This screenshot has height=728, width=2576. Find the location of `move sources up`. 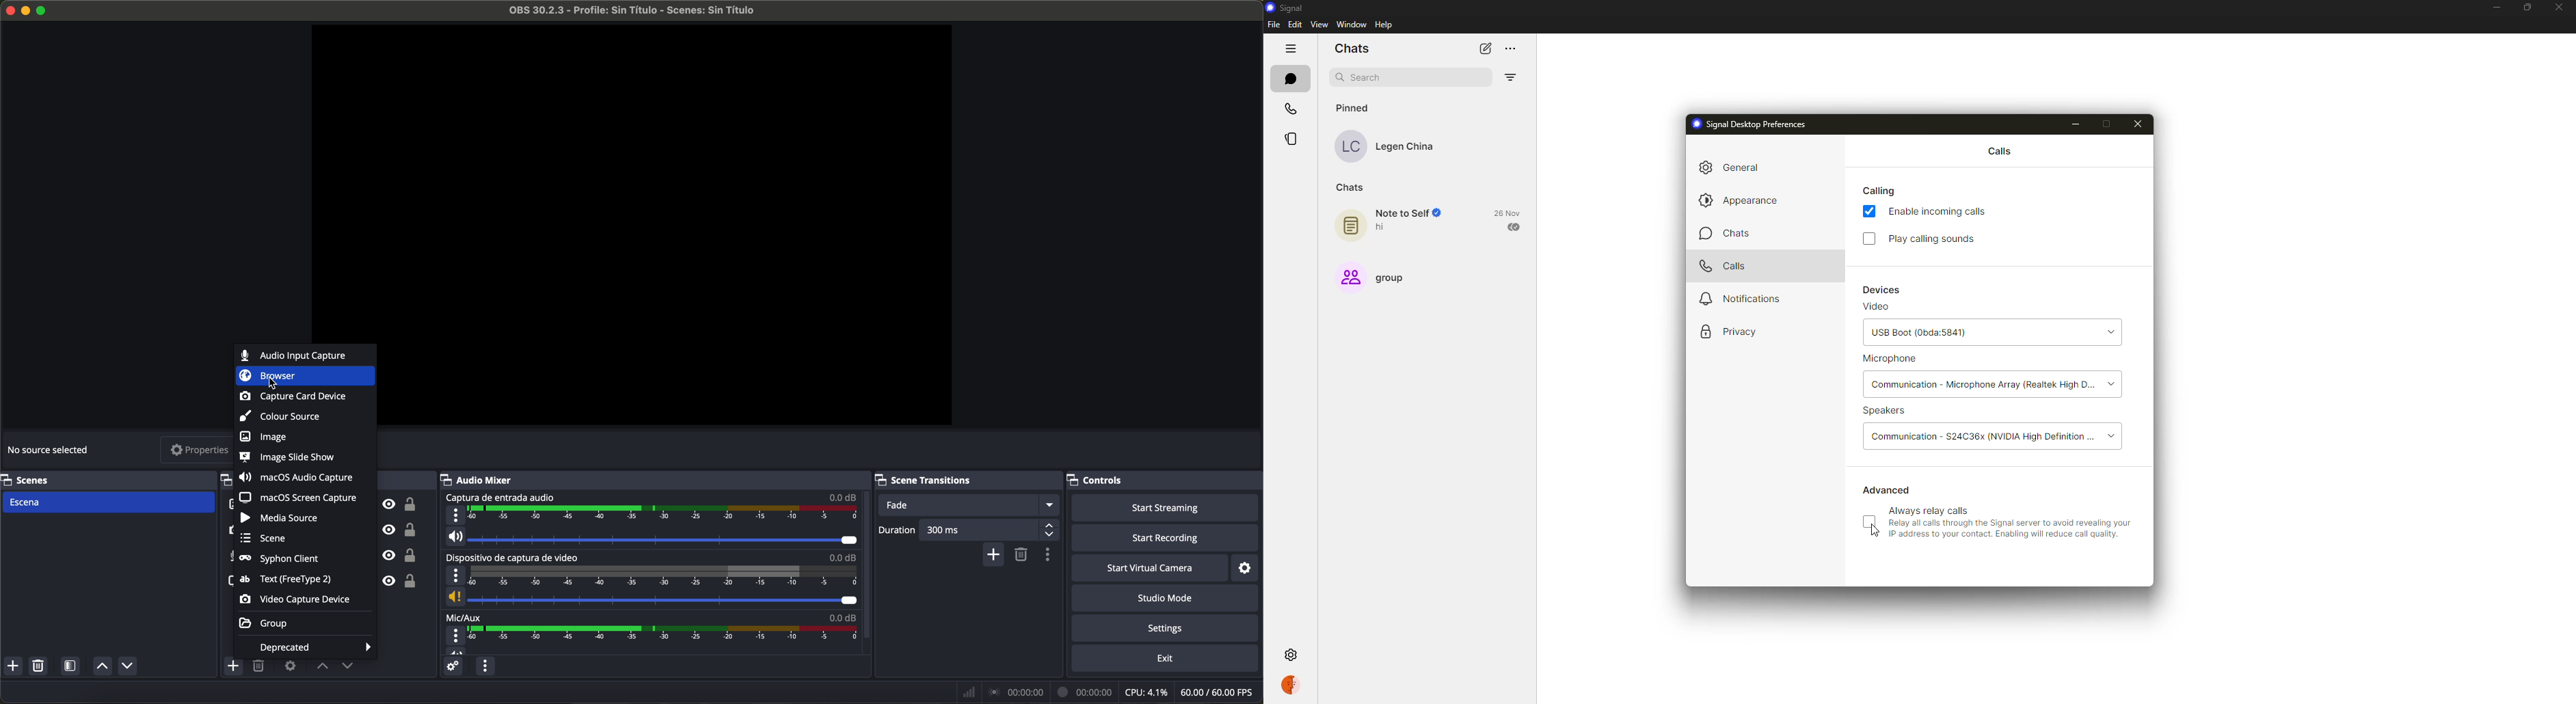

move sources up is located at coordinates (320, 666).